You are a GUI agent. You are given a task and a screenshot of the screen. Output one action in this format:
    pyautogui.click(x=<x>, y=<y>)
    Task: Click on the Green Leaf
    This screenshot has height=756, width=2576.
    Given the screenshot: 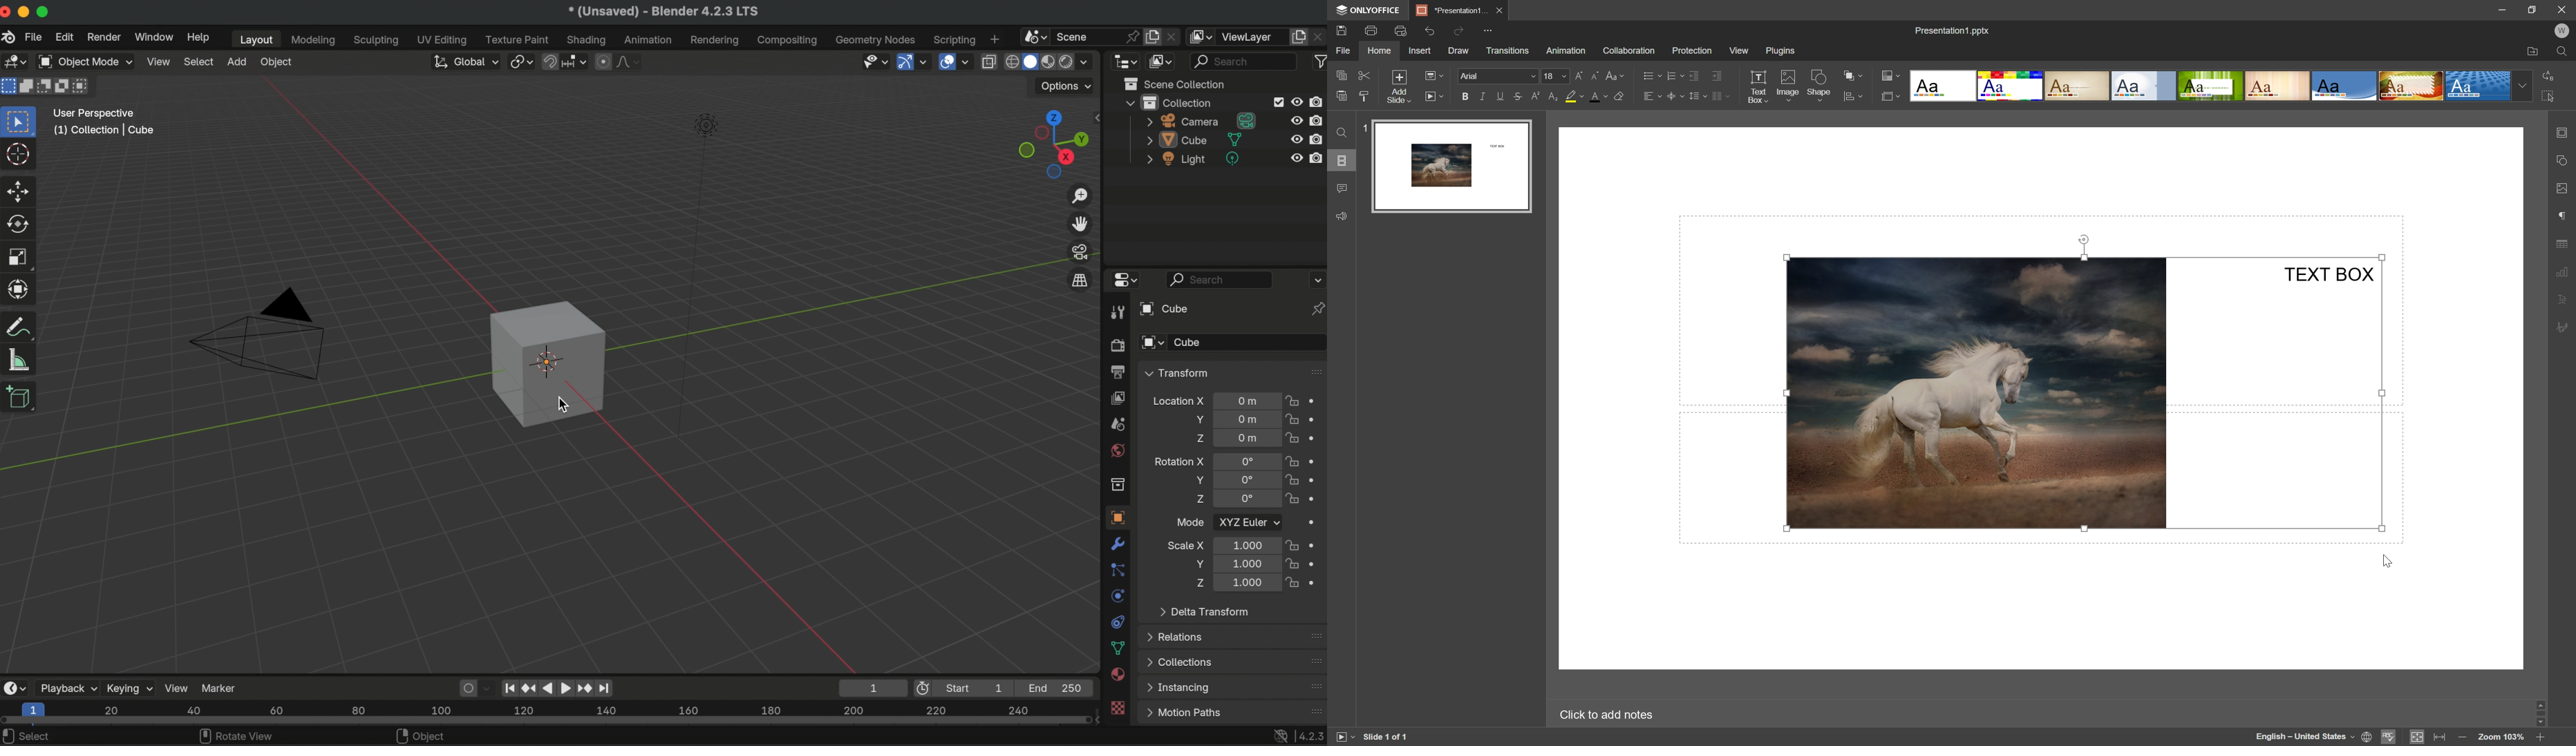 What is the action you would take?
    pyautogui.click(x=2211, y=86)
    